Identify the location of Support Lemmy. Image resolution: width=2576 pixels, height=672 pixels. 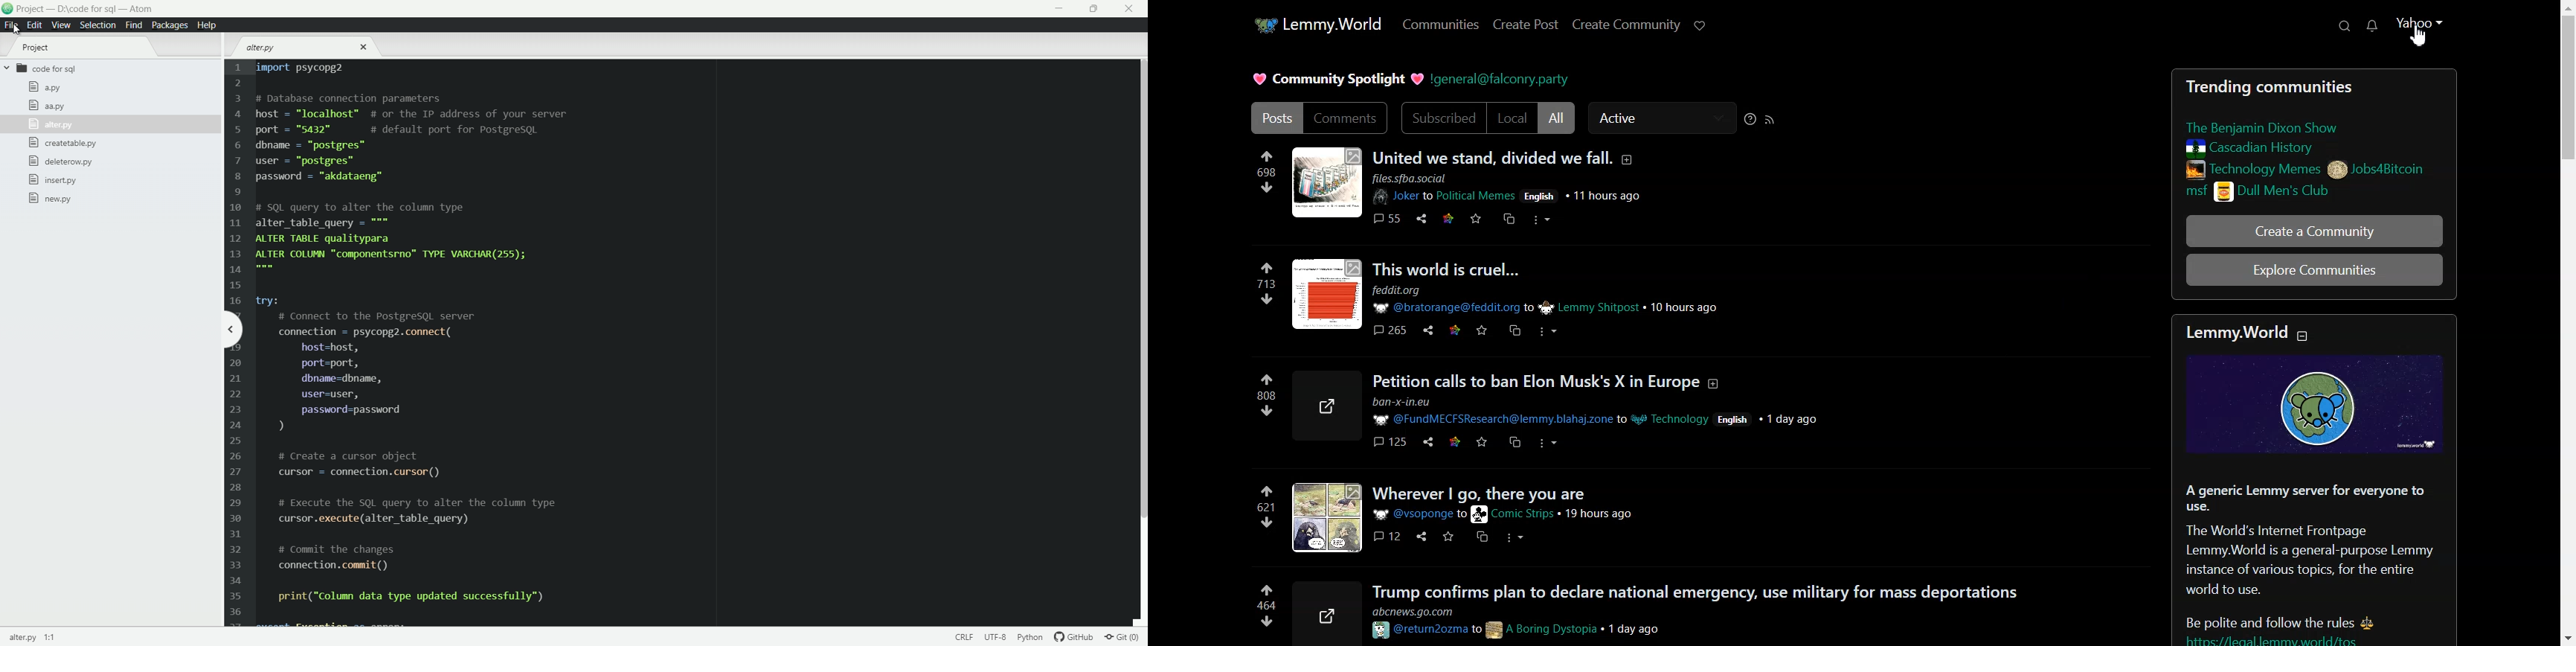
(1701, 26).